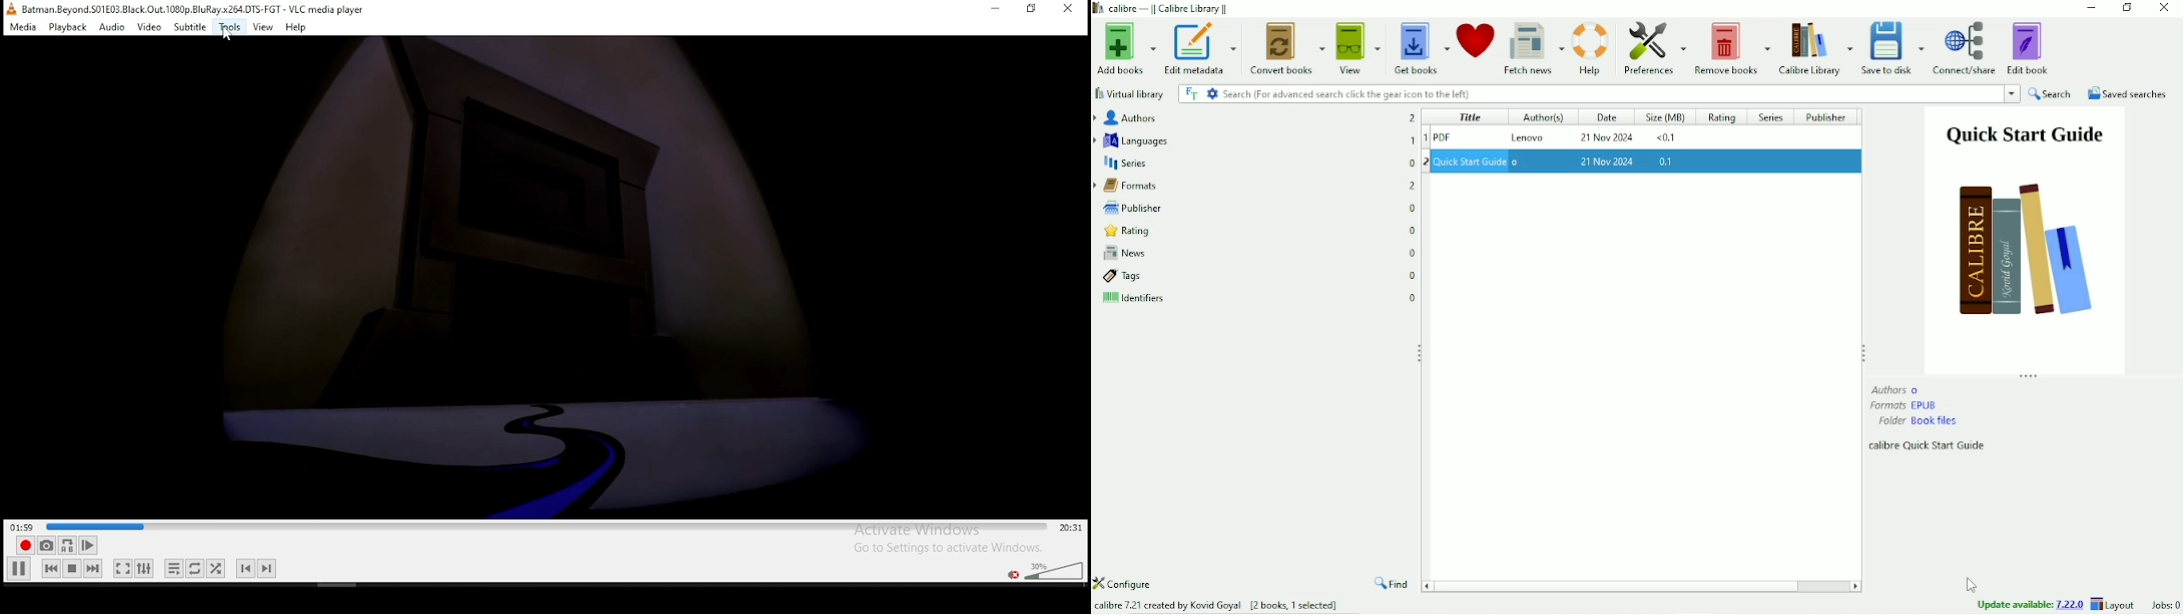 The height and width of the screenshot is (616, 2184). Describe the element at coordinates (1124, 49) in the screenshot. I see `Add books` at that location.